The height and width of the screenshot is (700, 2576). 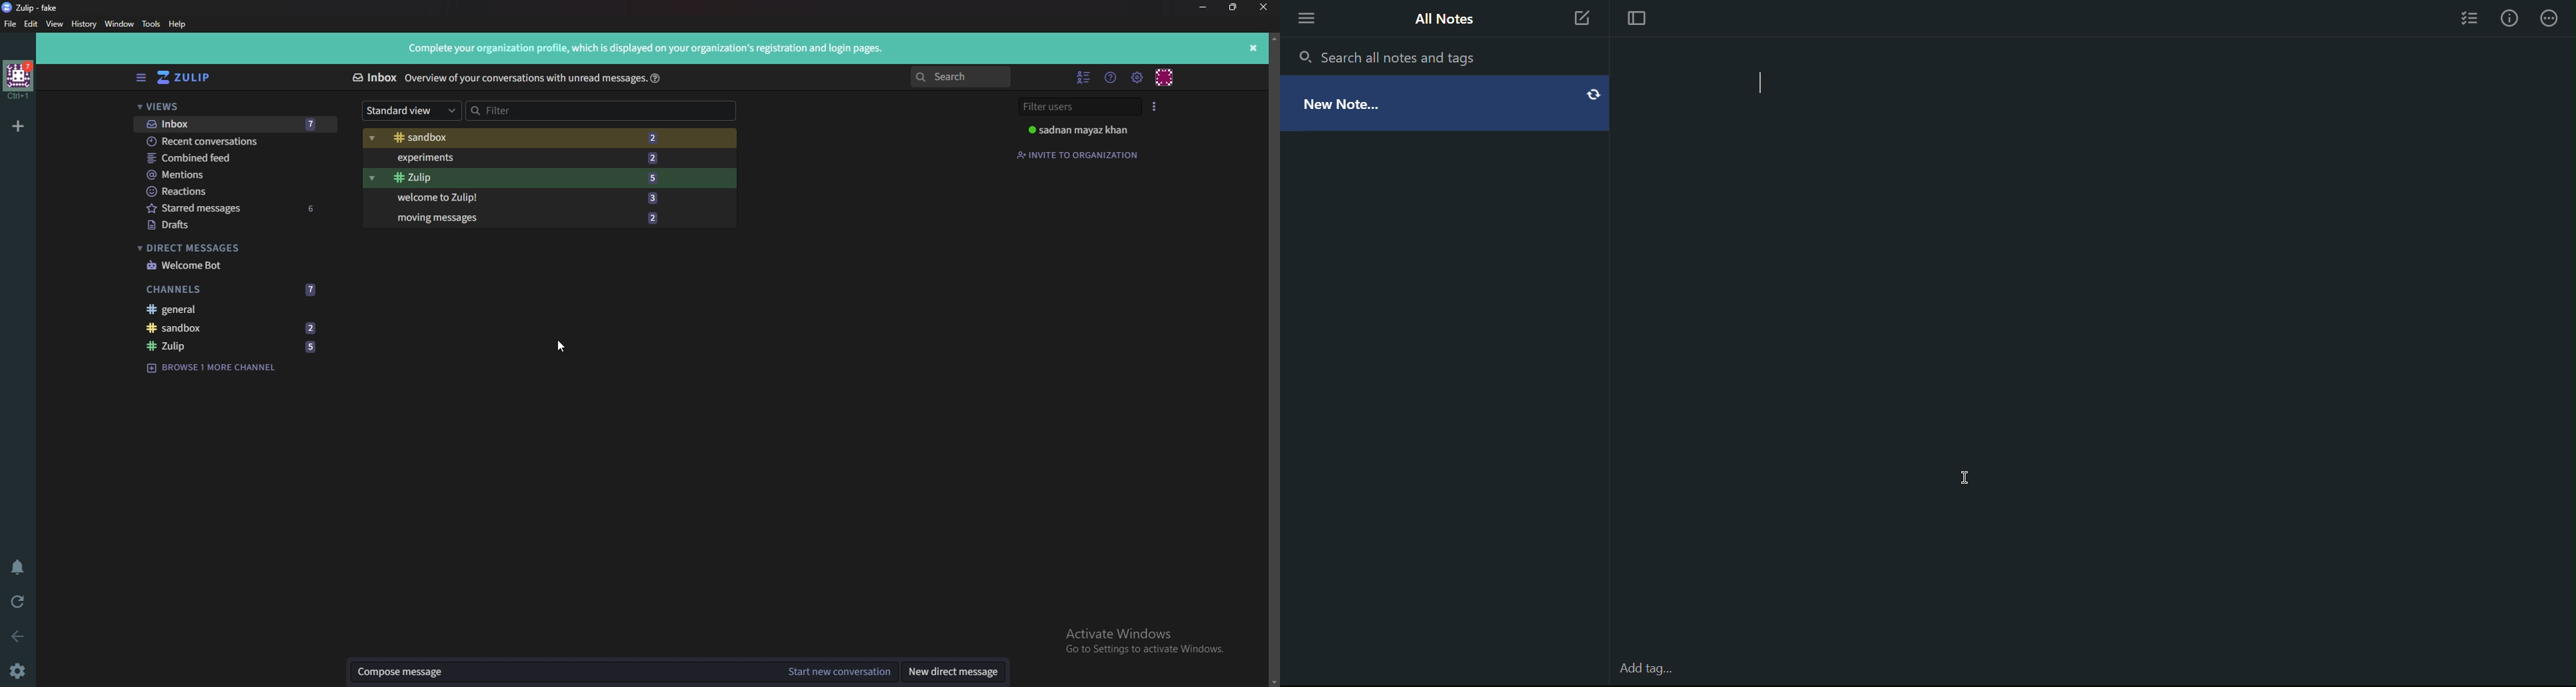 I want to click on Reactions, so click(x=237, y=192).